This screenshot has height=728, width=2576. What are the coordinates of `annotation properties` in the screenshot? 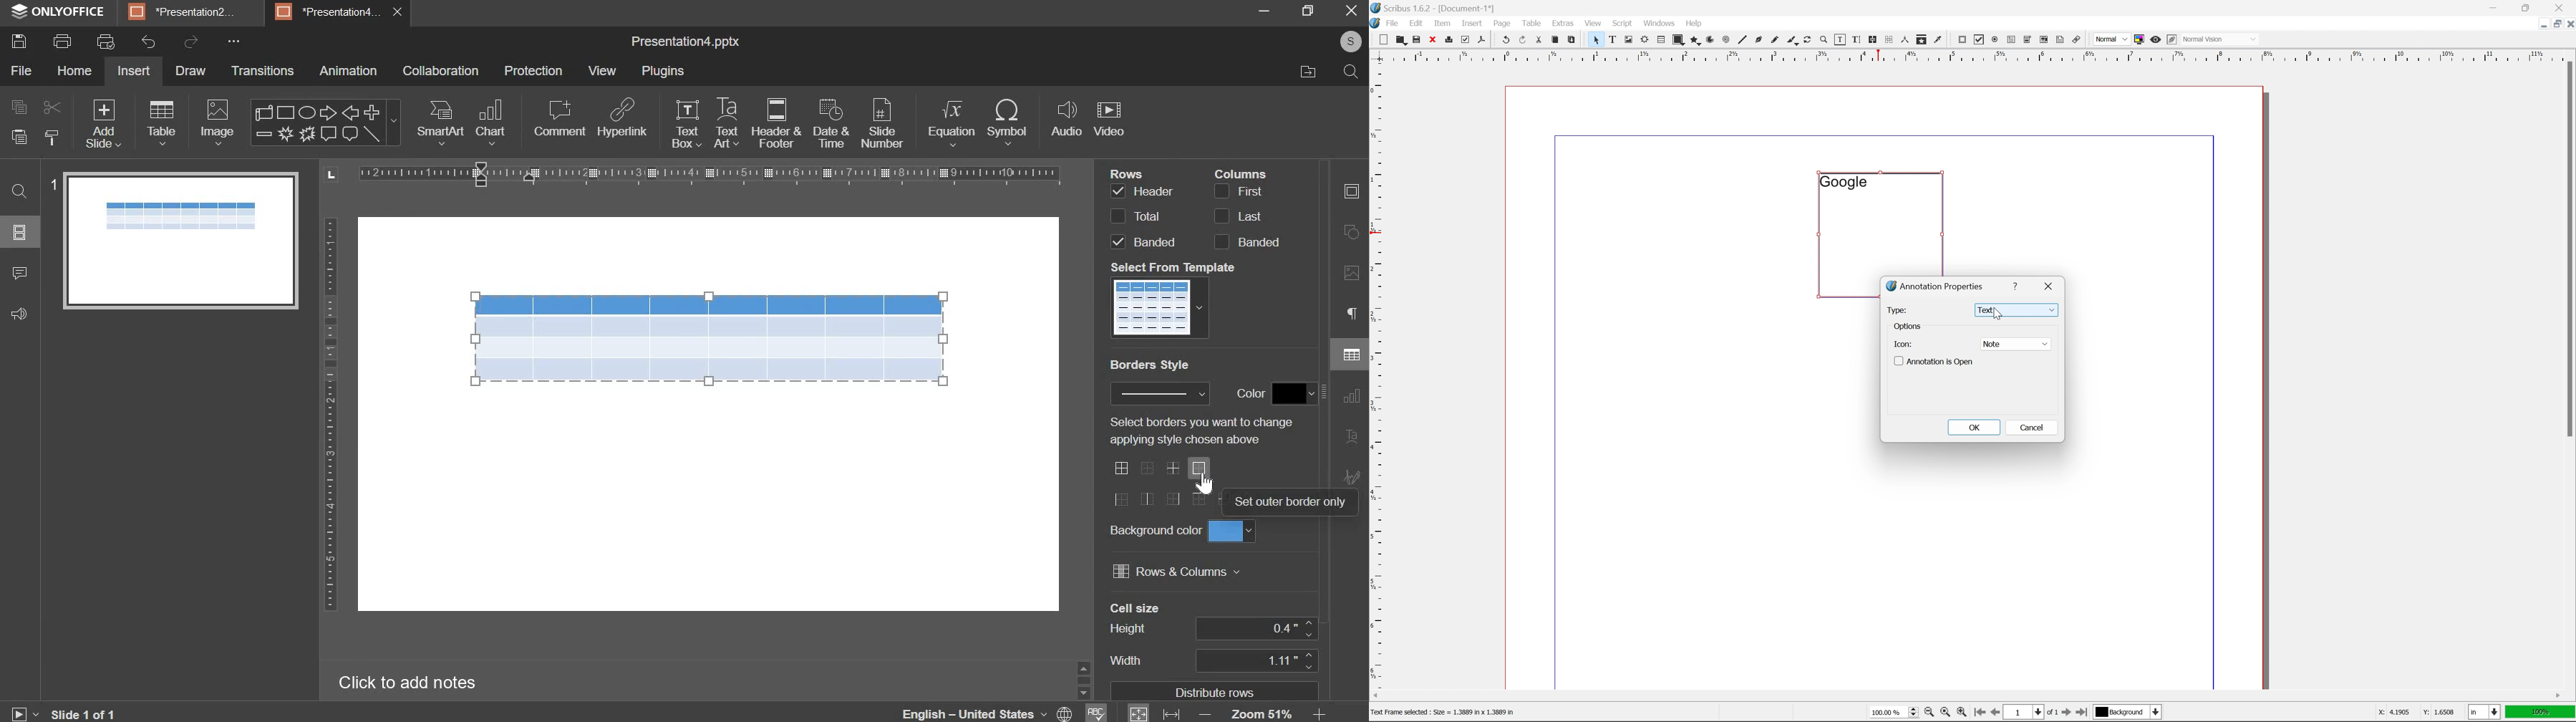 It's located at (1936, 285).